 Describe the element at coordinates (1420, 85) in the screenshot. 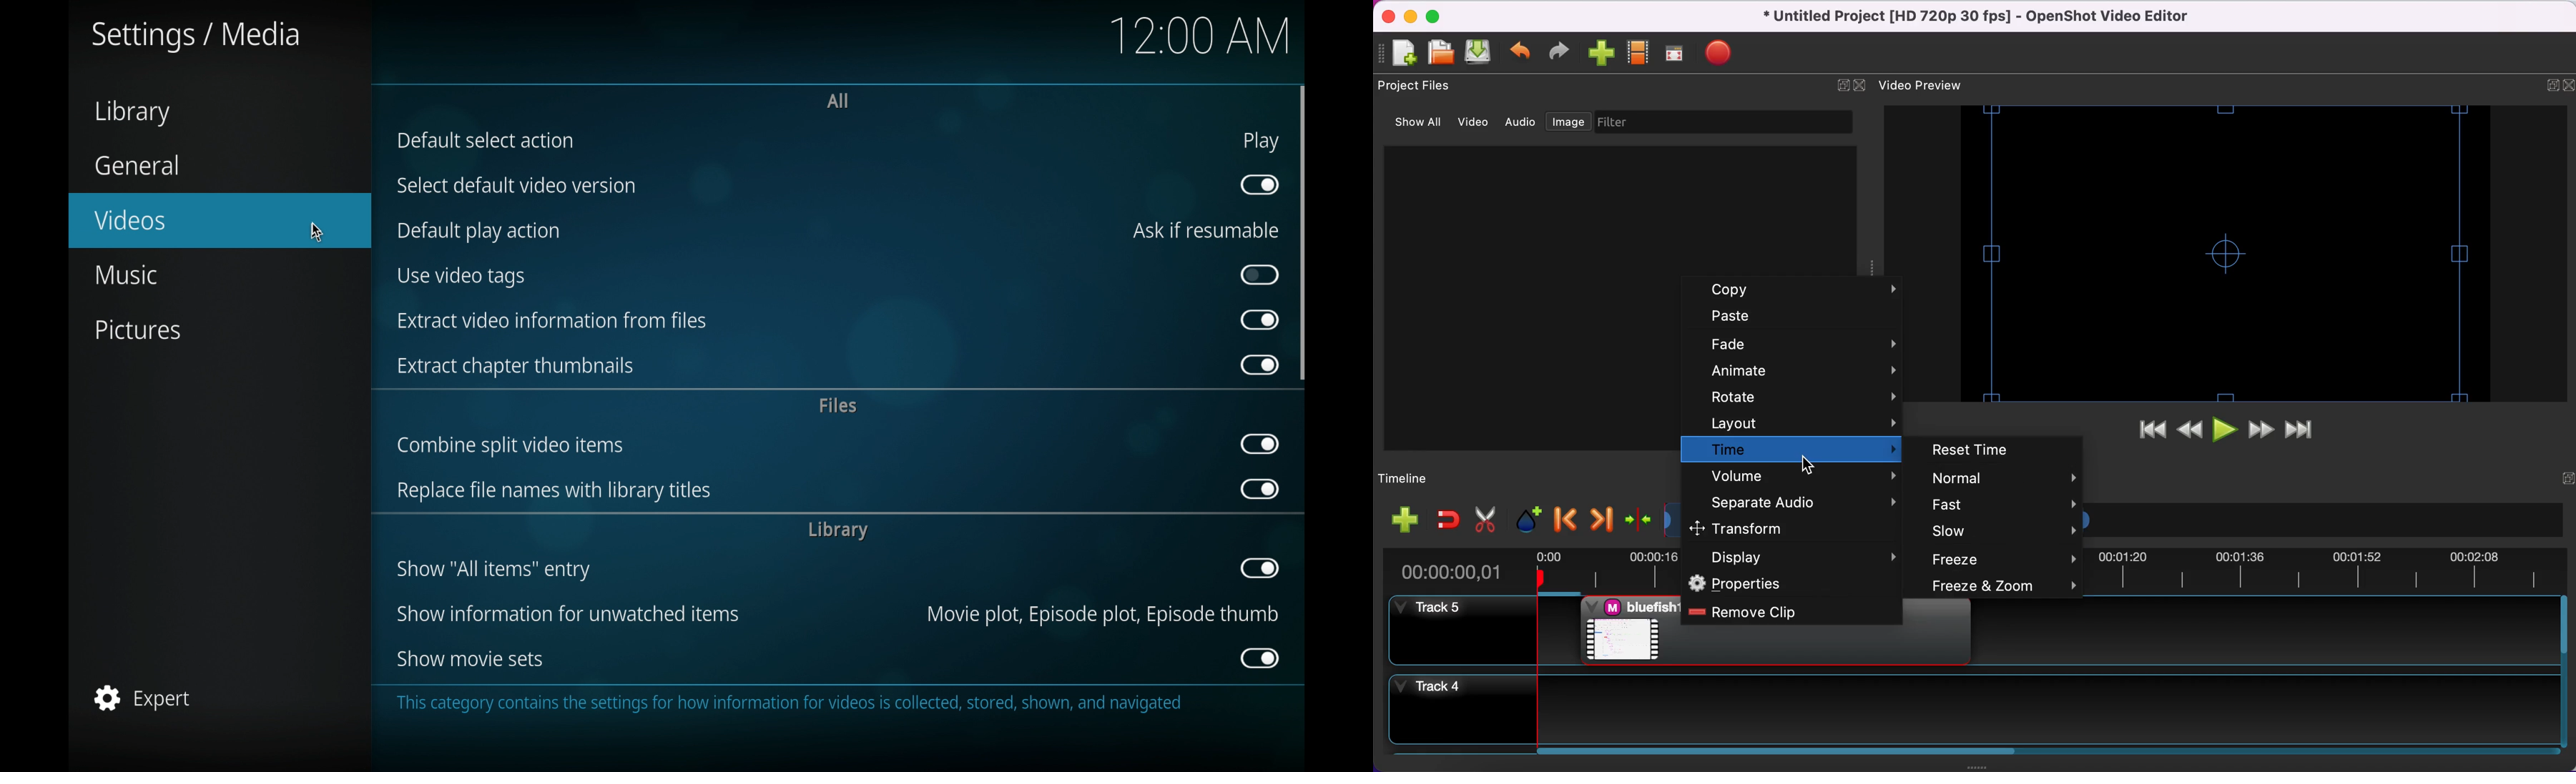

I see `project files` at that location.